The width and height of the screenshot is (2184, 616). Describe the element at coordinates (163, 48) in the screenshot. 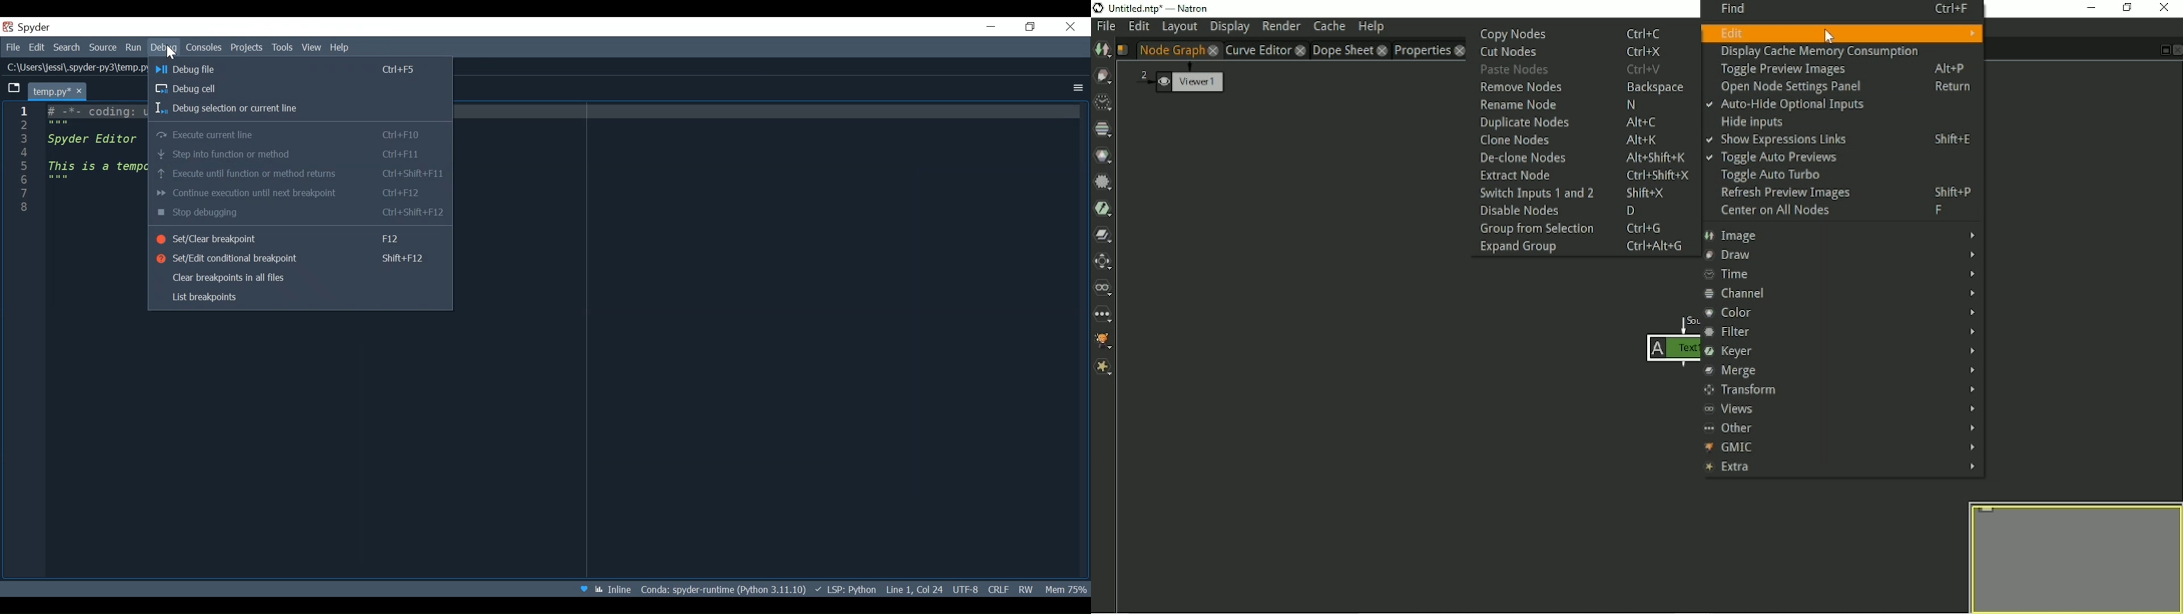

I see `Debug` at that location.